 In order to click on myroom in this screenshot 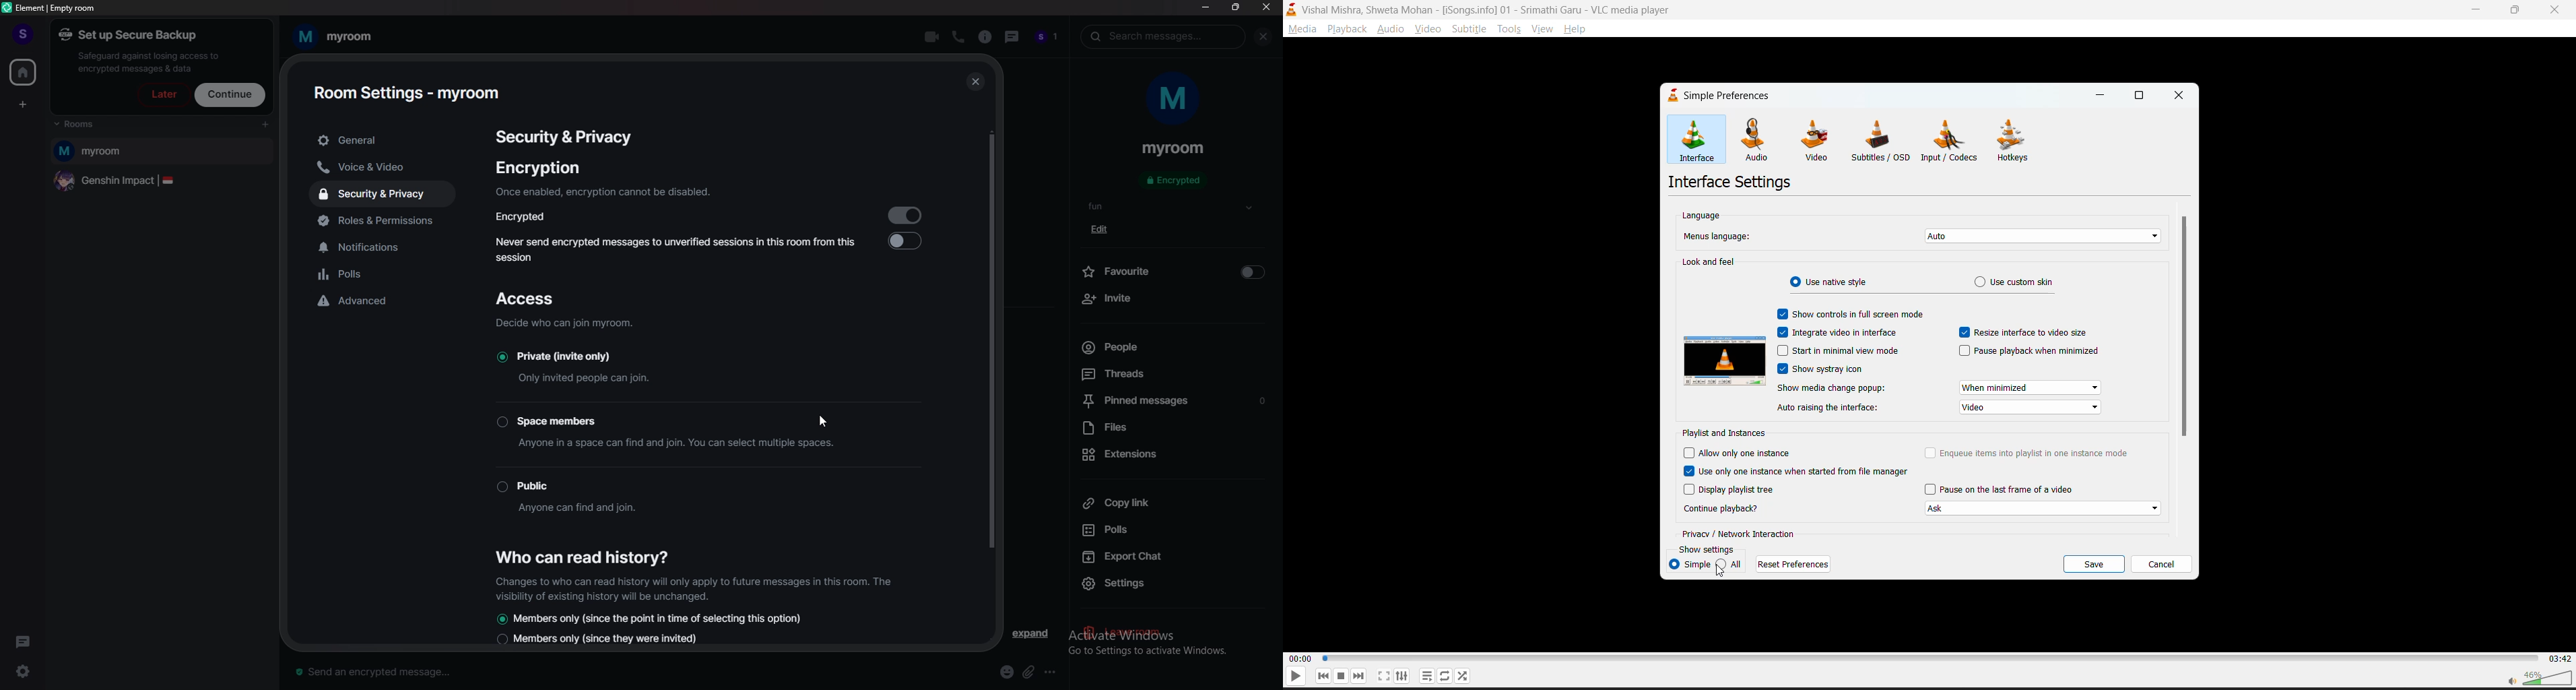, I will do `click(1174, 149)`.